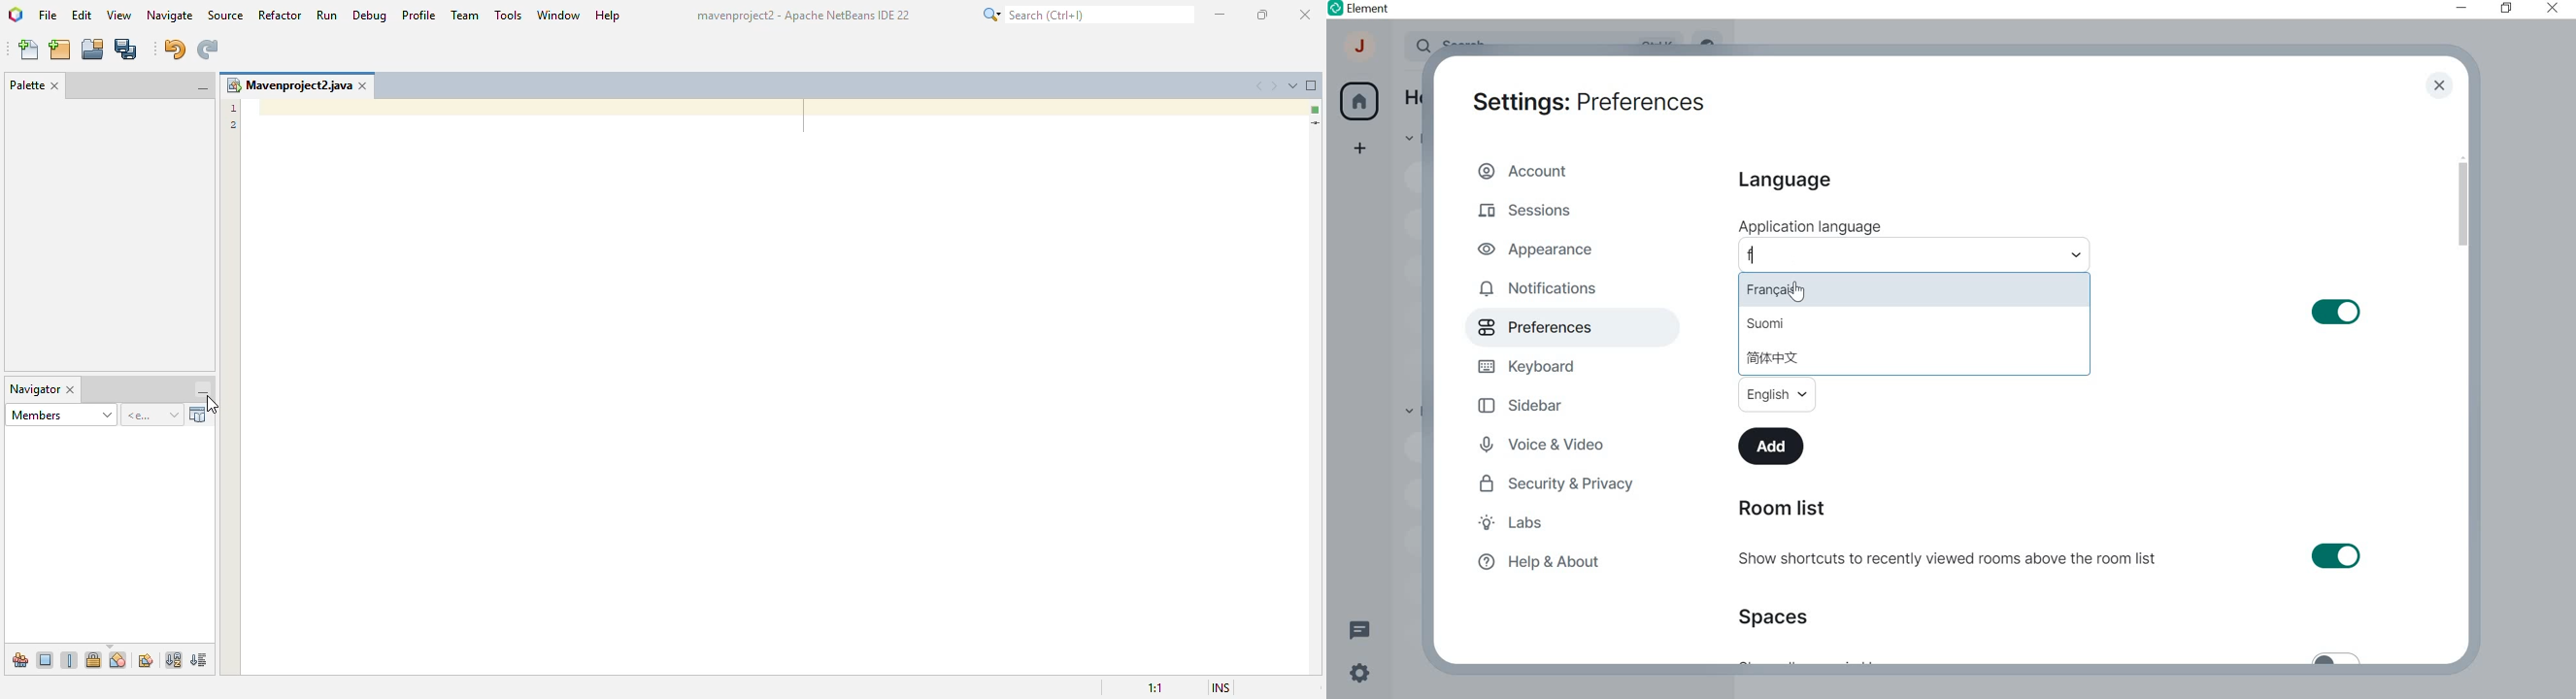  Describe the element at coordinates (1537, 563) in the screenshot. I see `HELP & ABOUT` at that location.